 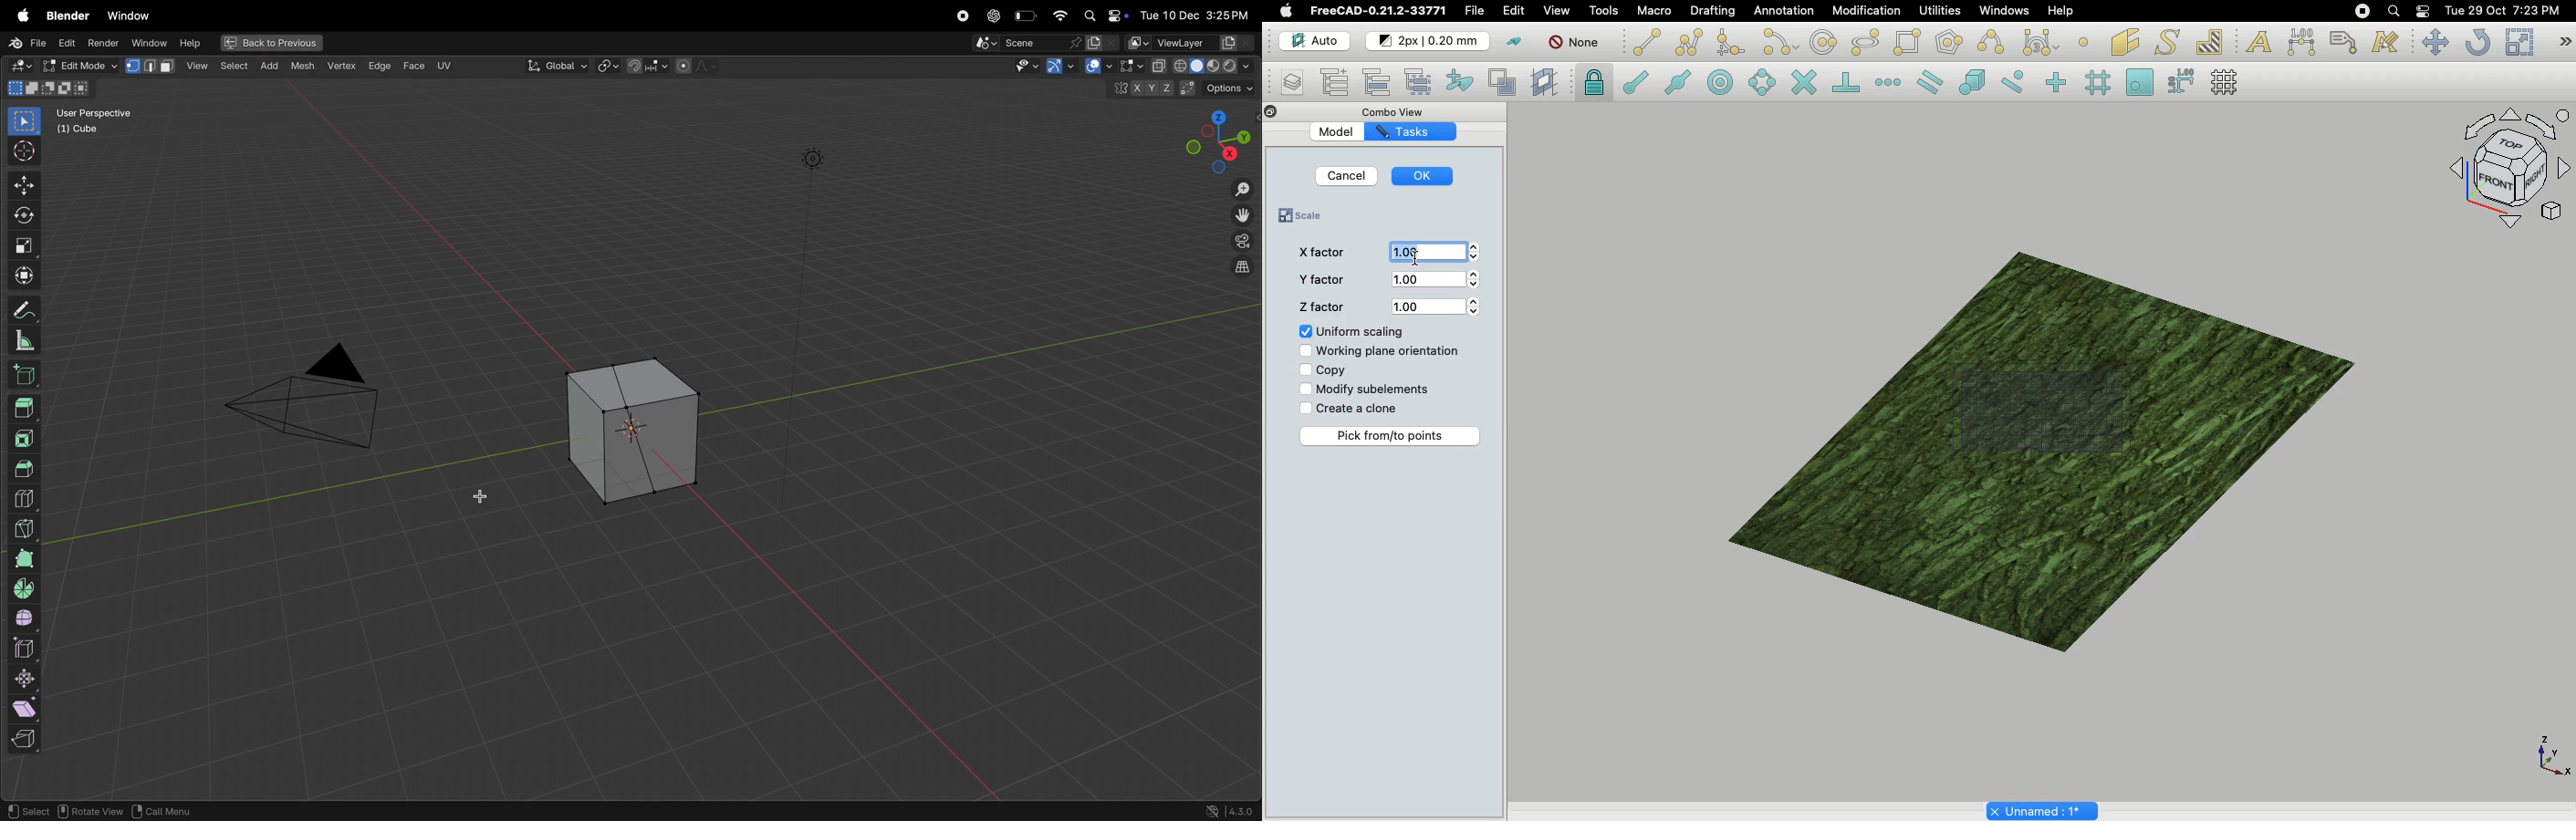 What do you see at coordinates (1785, 11) in the screenshot?
I see `Annotation` at bounding box center [1785, 11].